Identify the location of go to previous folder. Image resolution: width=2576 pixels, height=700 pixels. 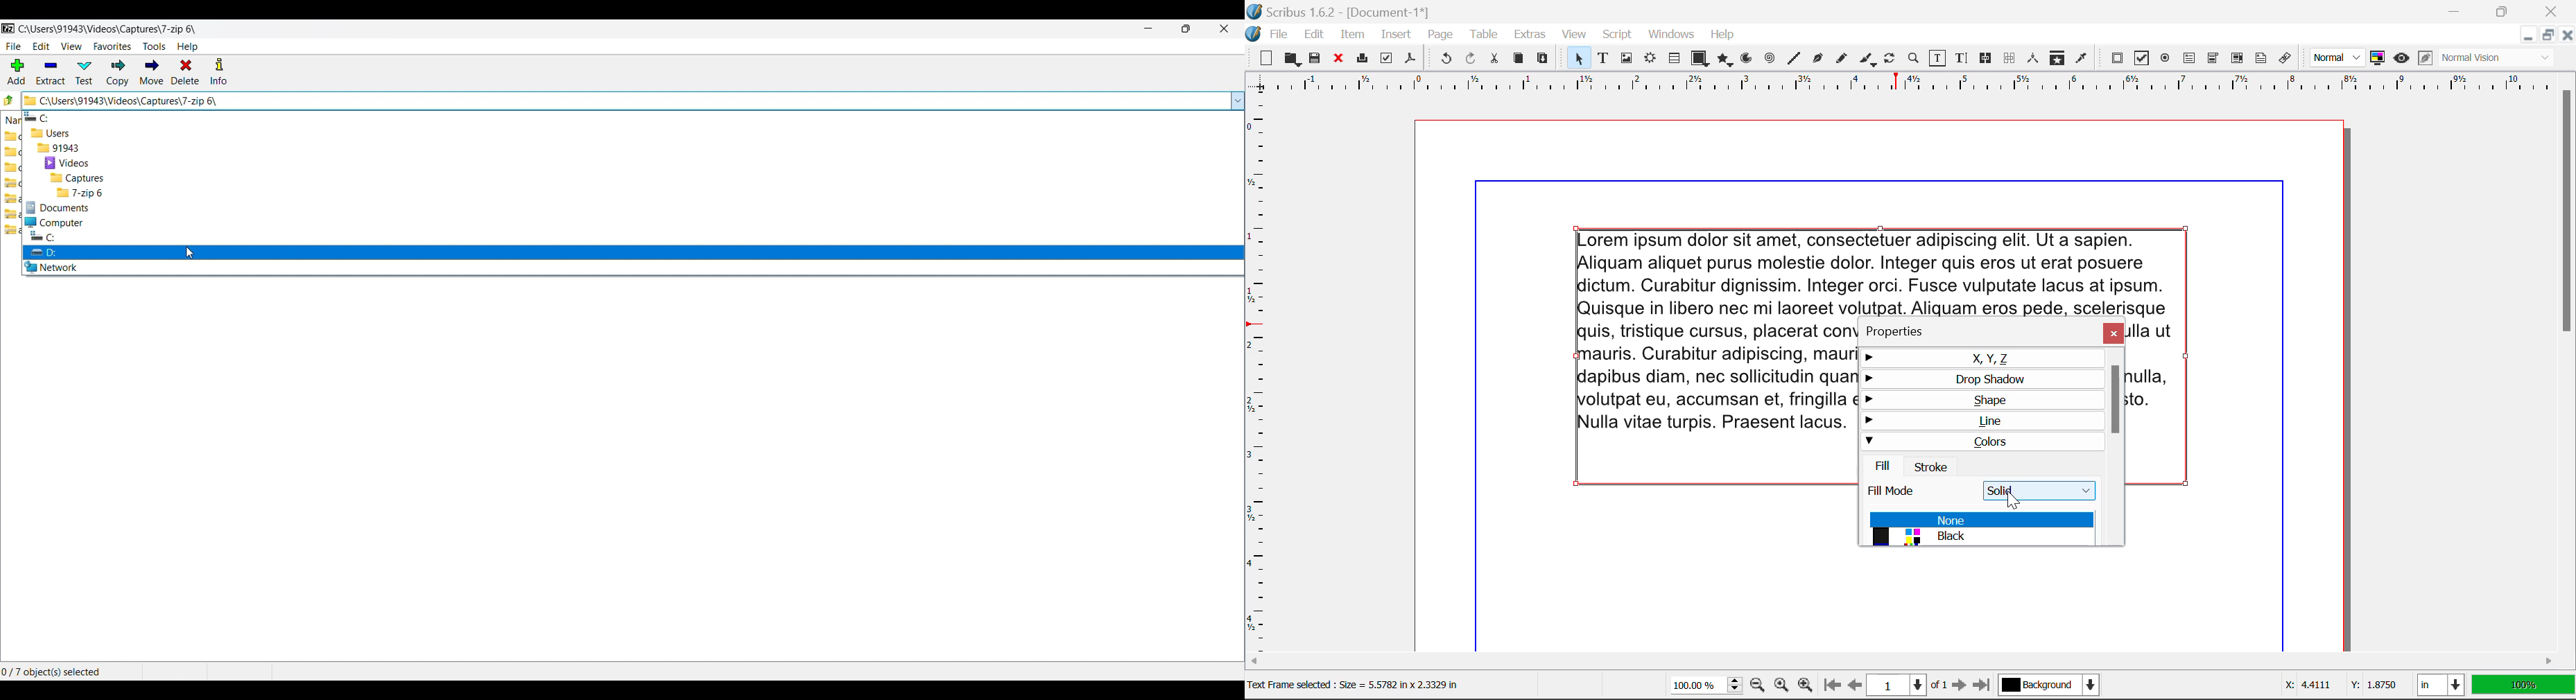
(9, 99).